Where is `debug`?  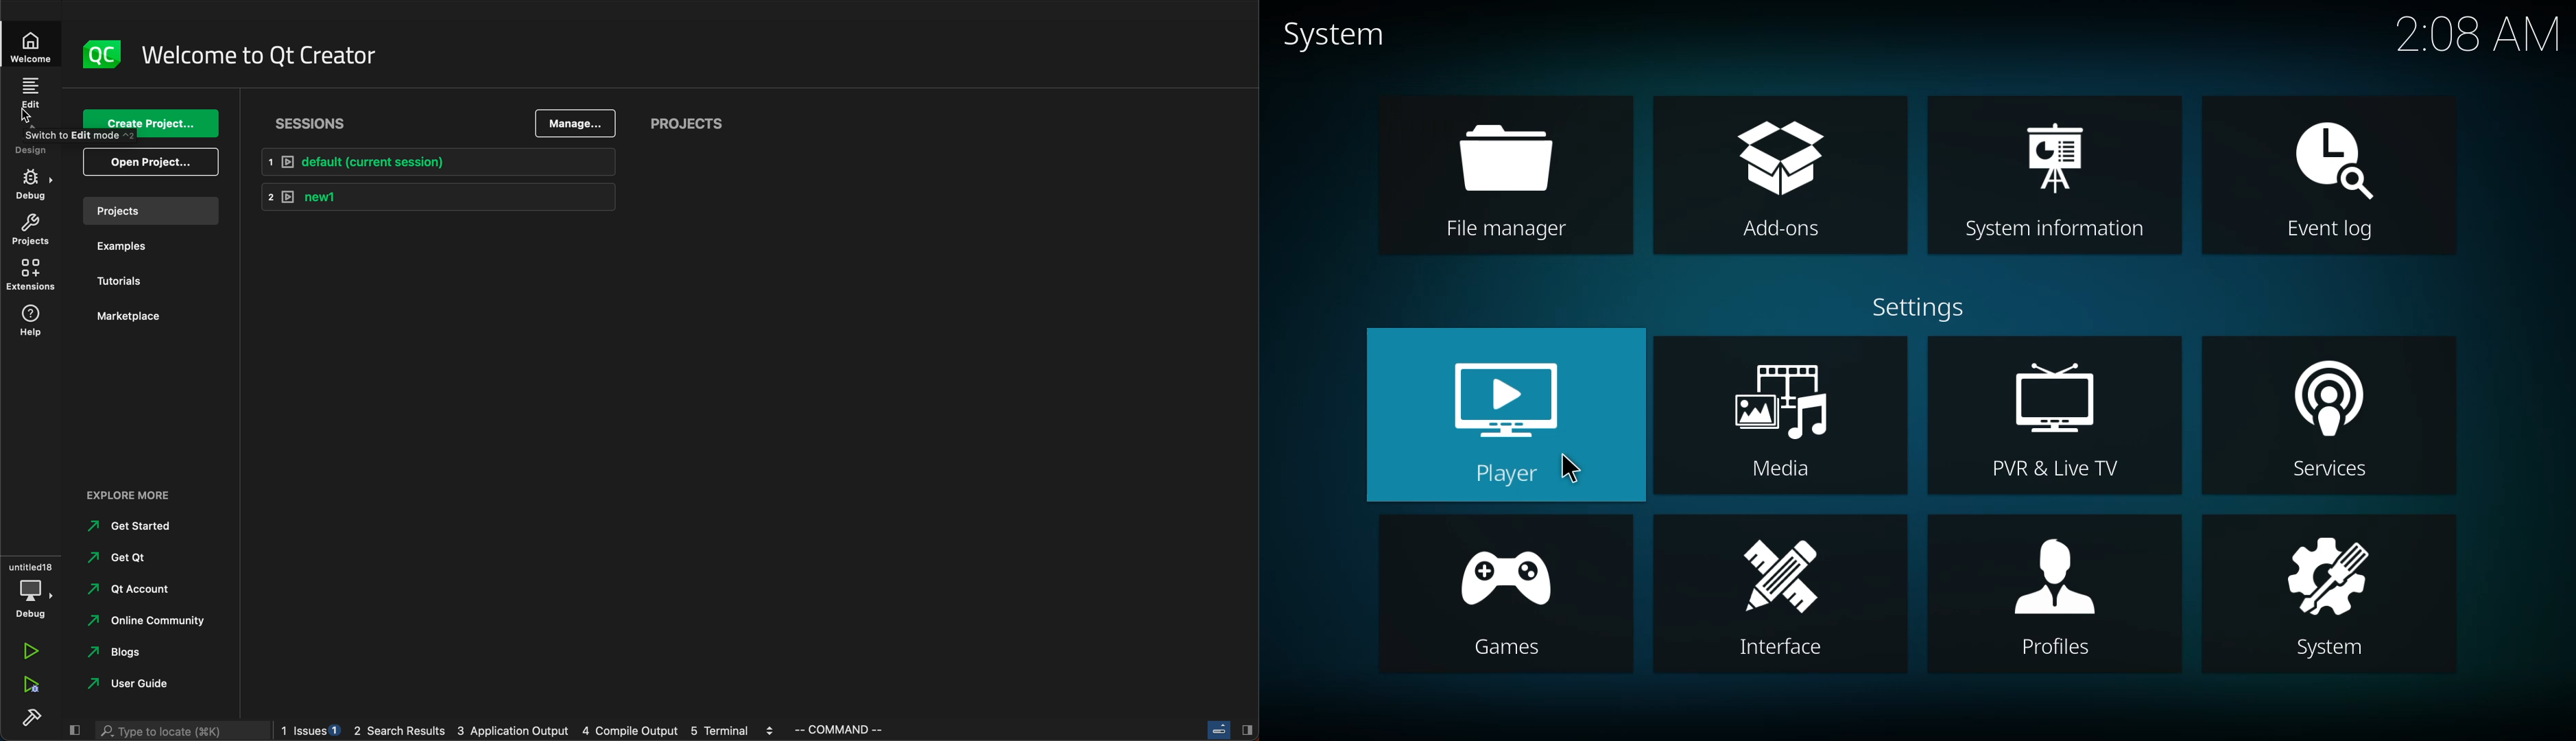
debug is located at coordinates (31, 590).